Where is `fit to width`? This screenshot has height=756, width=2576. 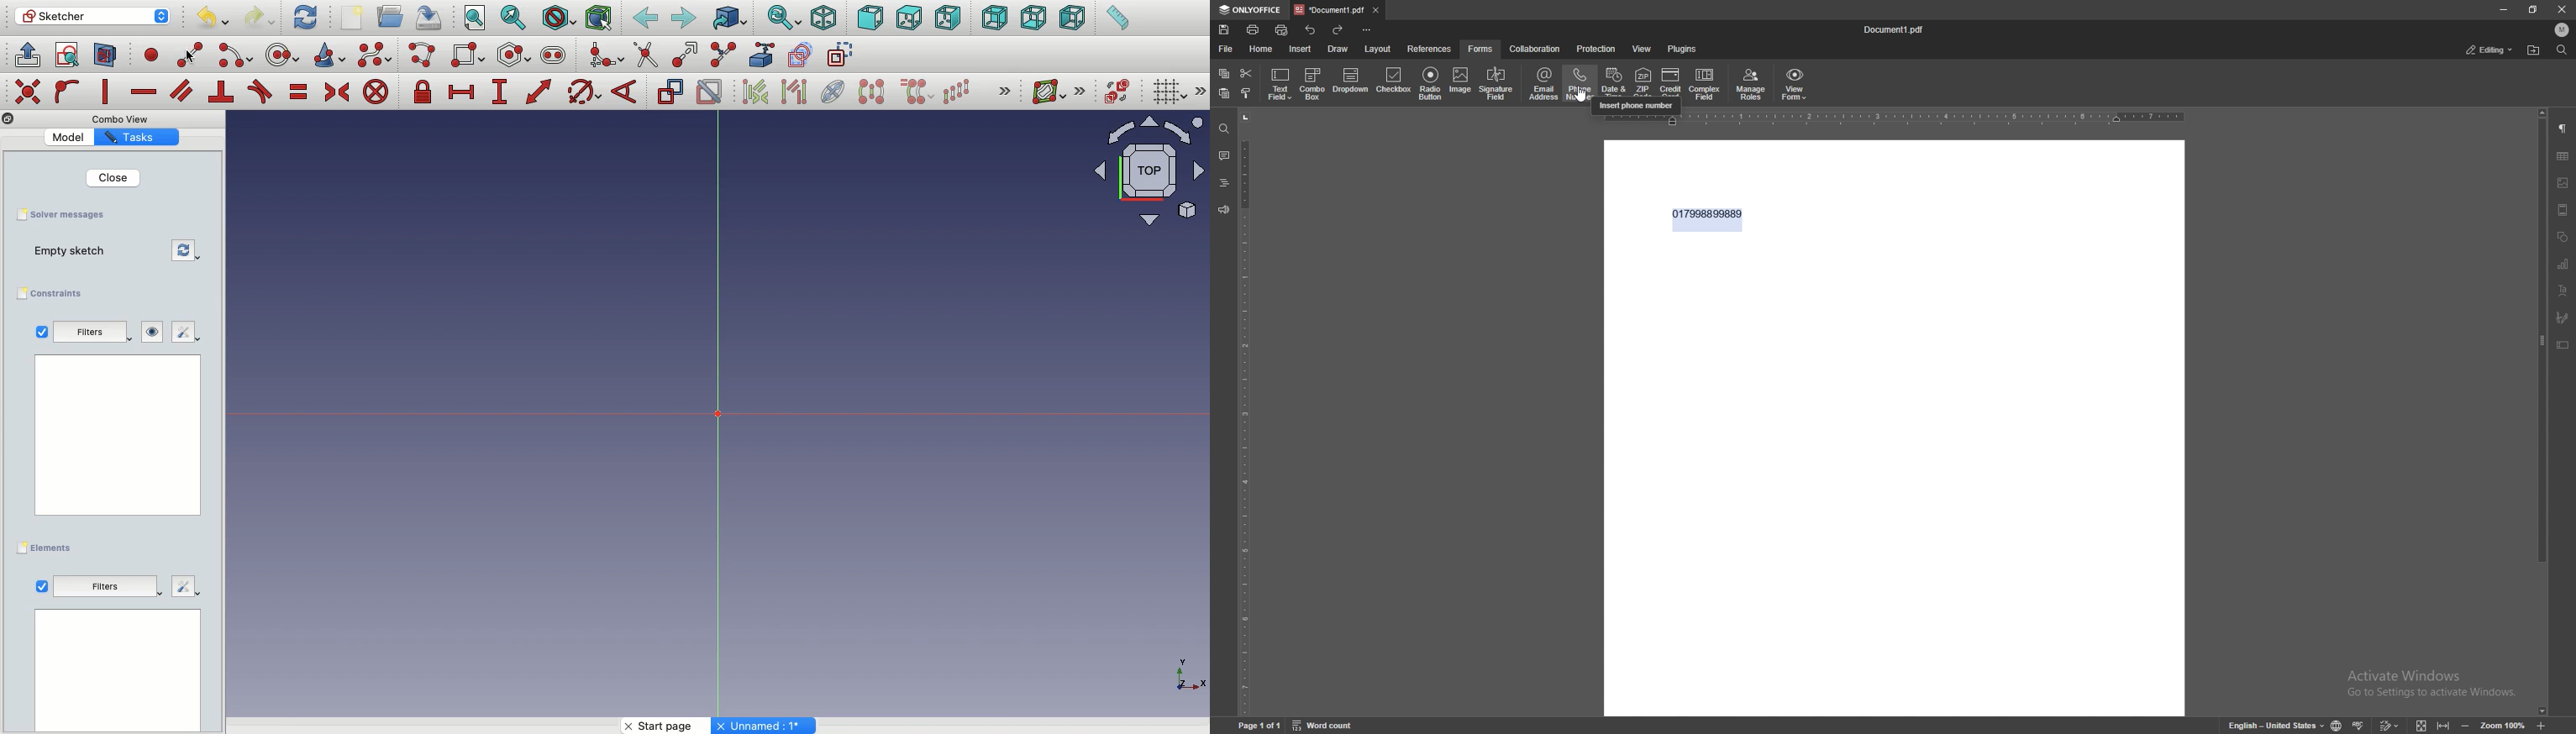
fit to width is located at coordinates (2445, 725).